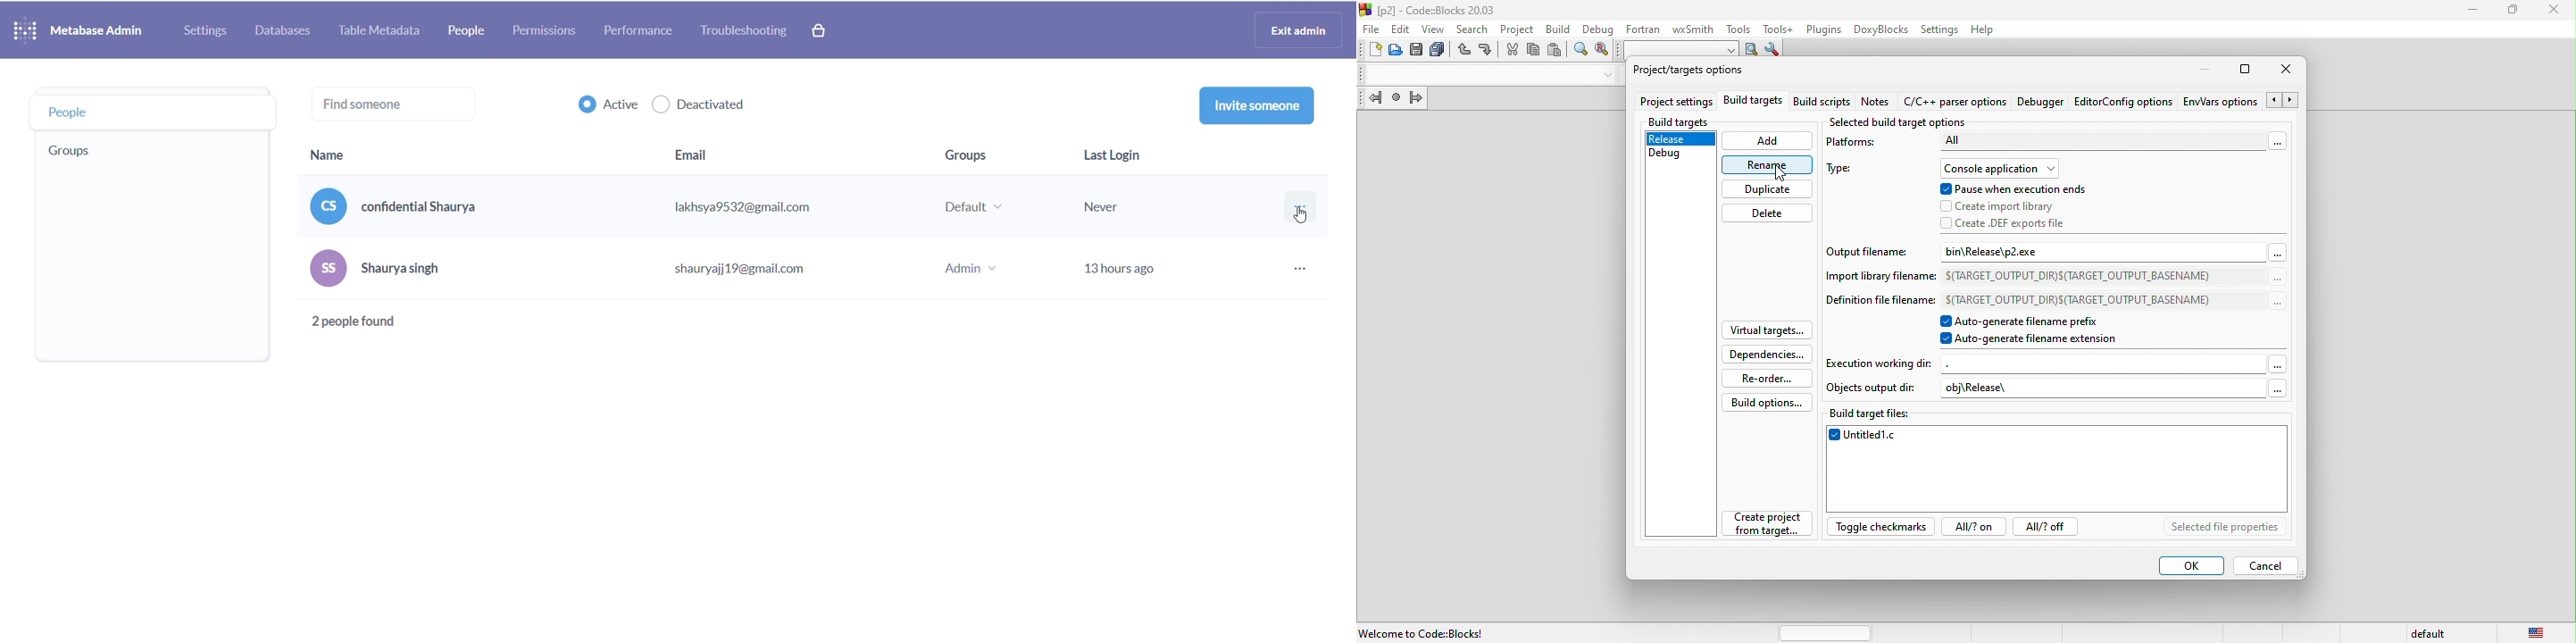 This screenshot has width=2576, height=644. What do you see at coordinates (369, 106) in the screenshot?
I see `find someone` at bounding box center [369, 106].